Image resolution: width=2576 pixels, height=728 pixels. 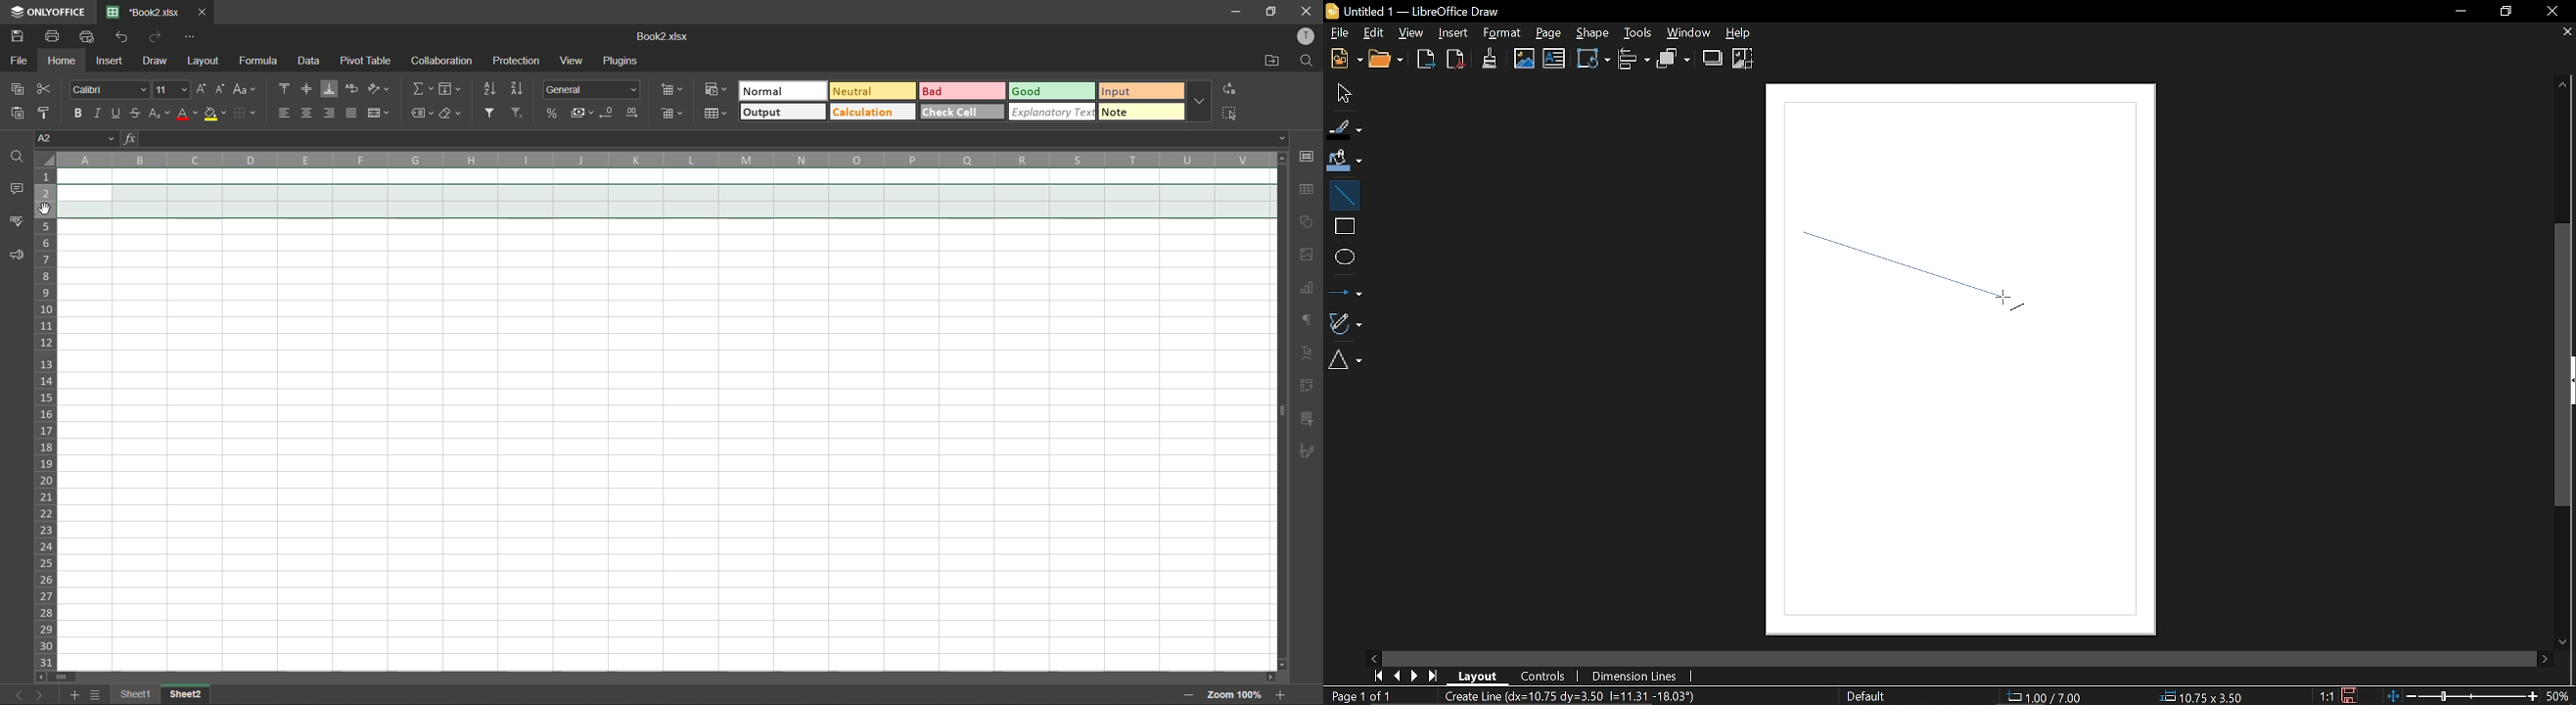 I want to click on row numbers, so click(x=47, y=421).